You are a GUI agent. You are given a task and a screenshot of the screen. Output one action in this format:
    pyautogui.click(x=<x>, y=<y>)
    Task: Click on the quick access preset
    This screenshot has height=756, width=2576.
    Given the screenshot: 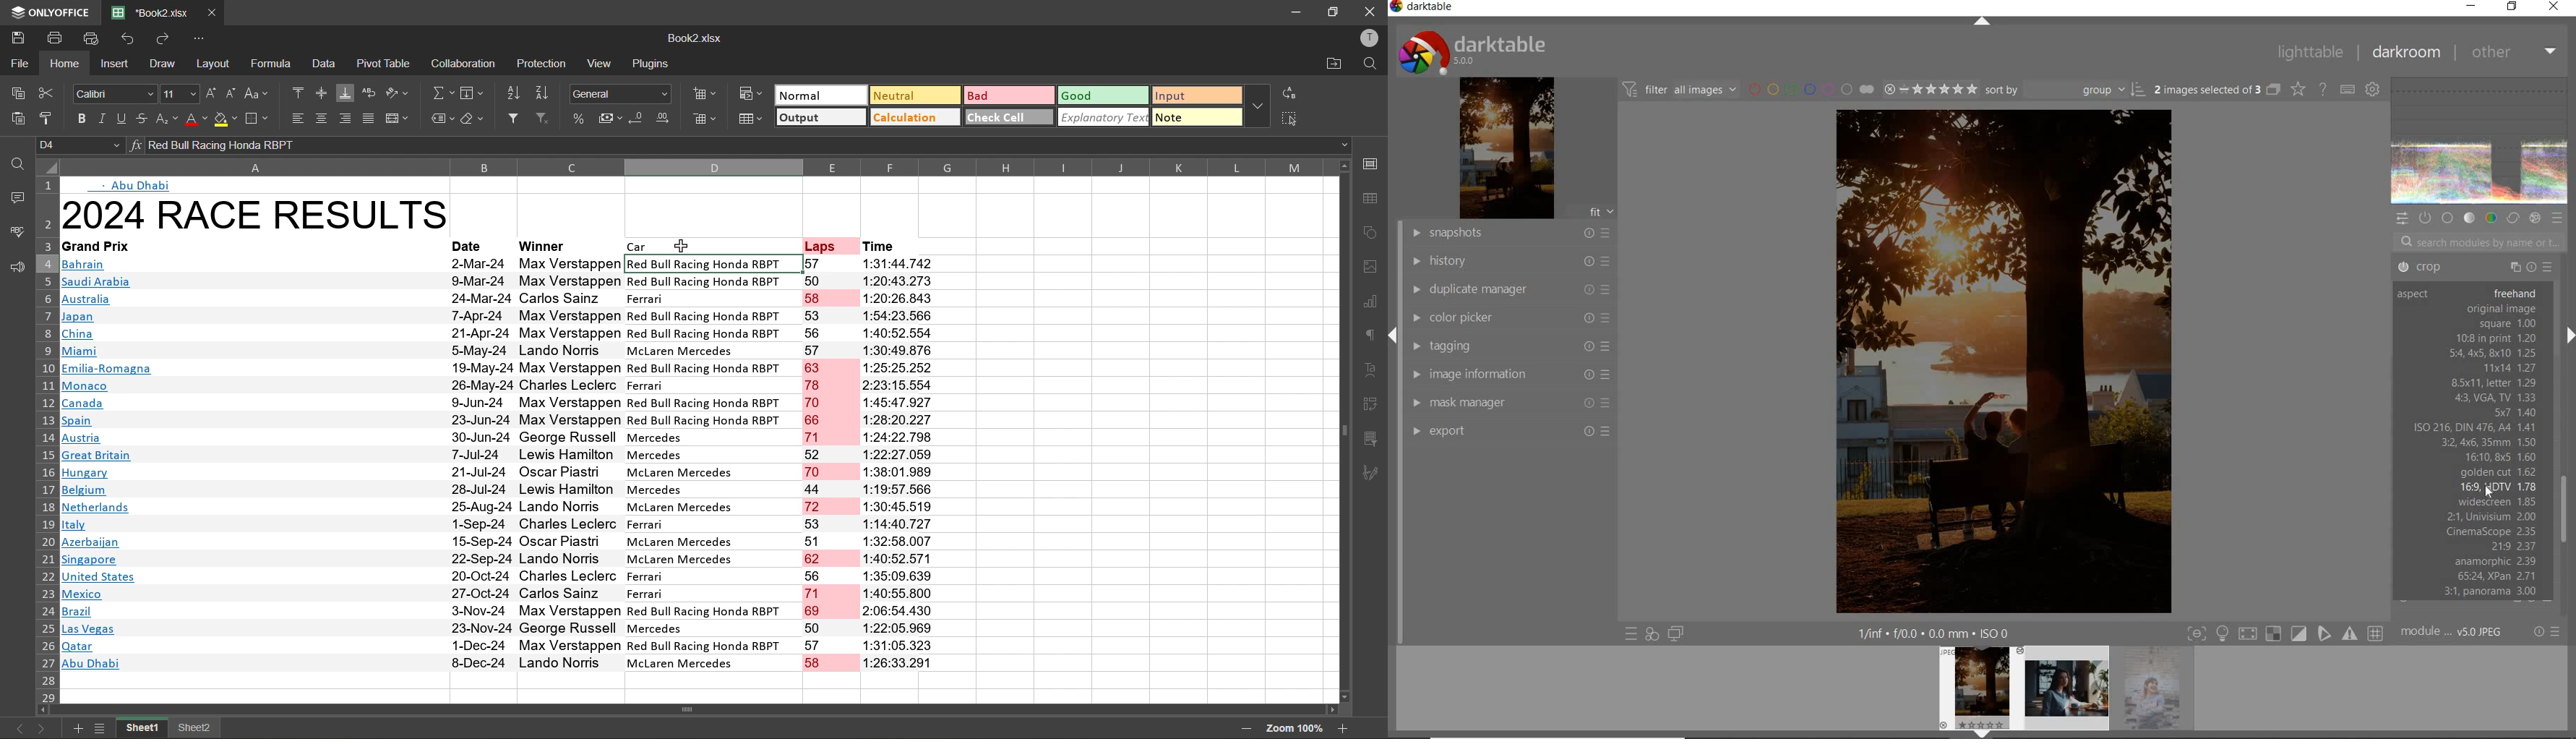 What is the action you would take?
    pyautogui.click(x=1631, y=635)
    